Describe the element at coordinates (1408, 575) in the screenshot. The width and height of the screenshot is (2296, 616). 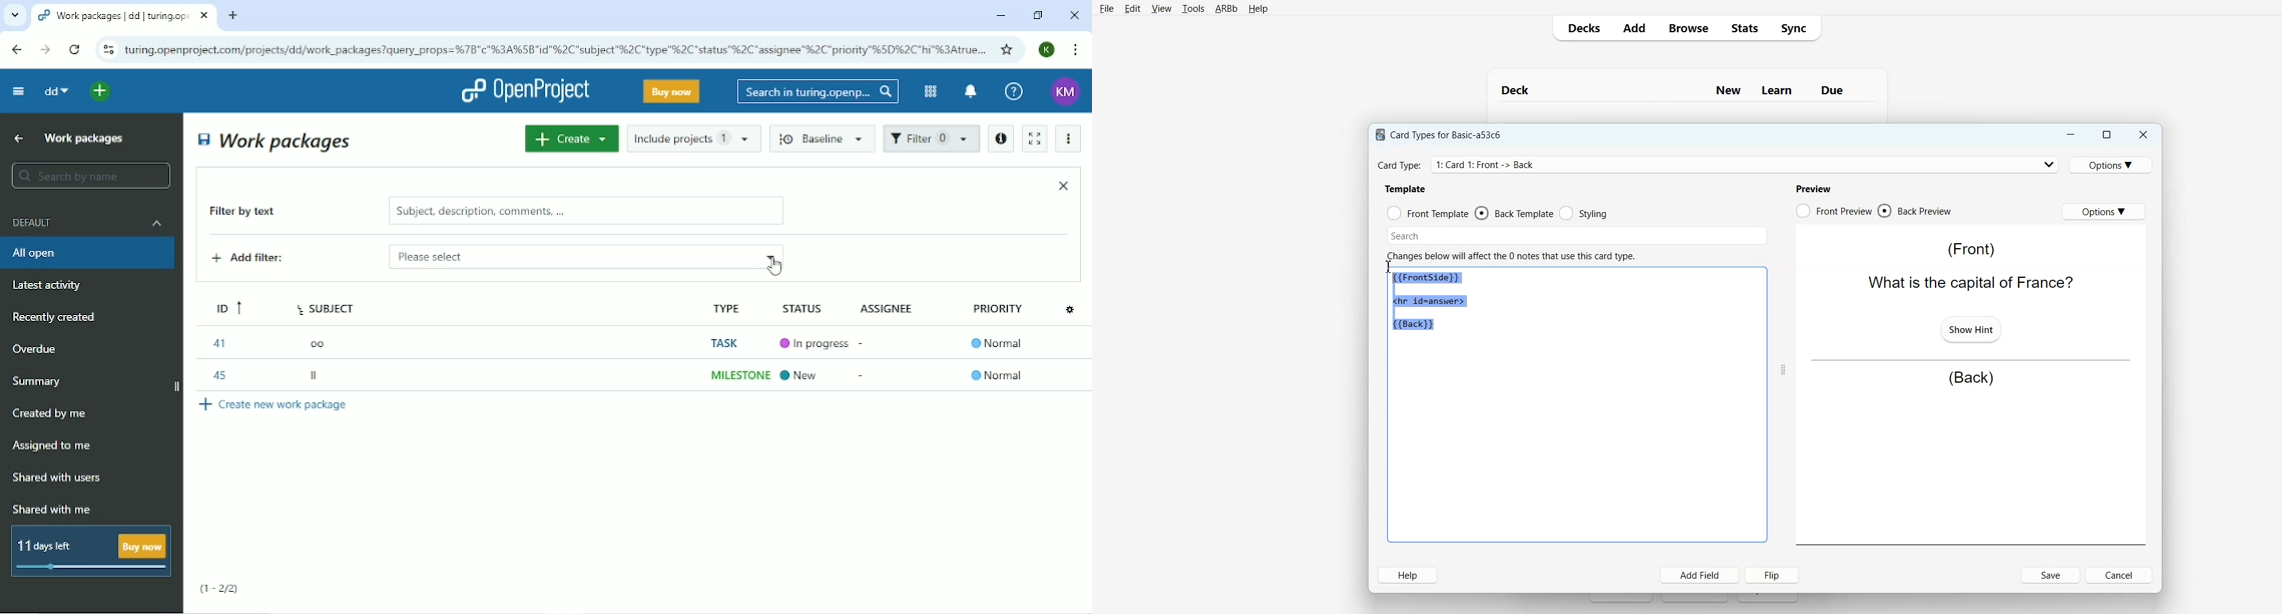
I see `Help` at that location.